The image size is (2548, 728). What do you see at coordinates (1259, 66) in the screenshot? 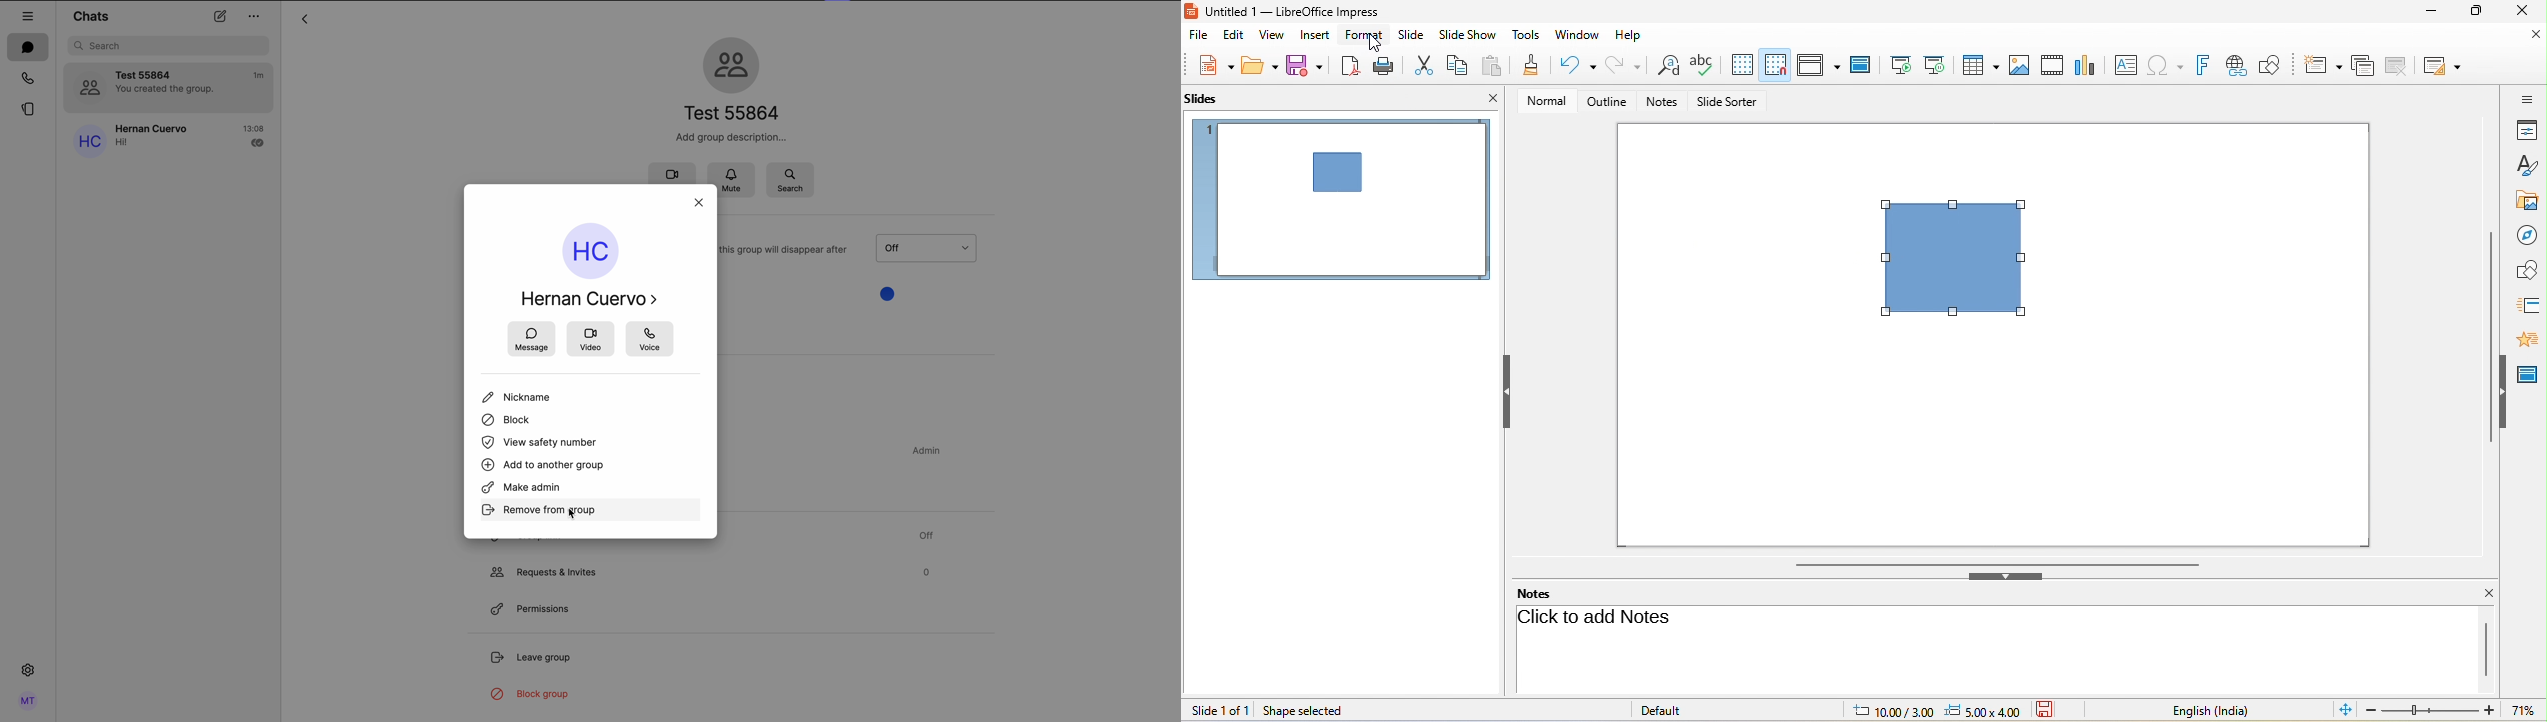
I see `open` at bounding box center [1259, 66].